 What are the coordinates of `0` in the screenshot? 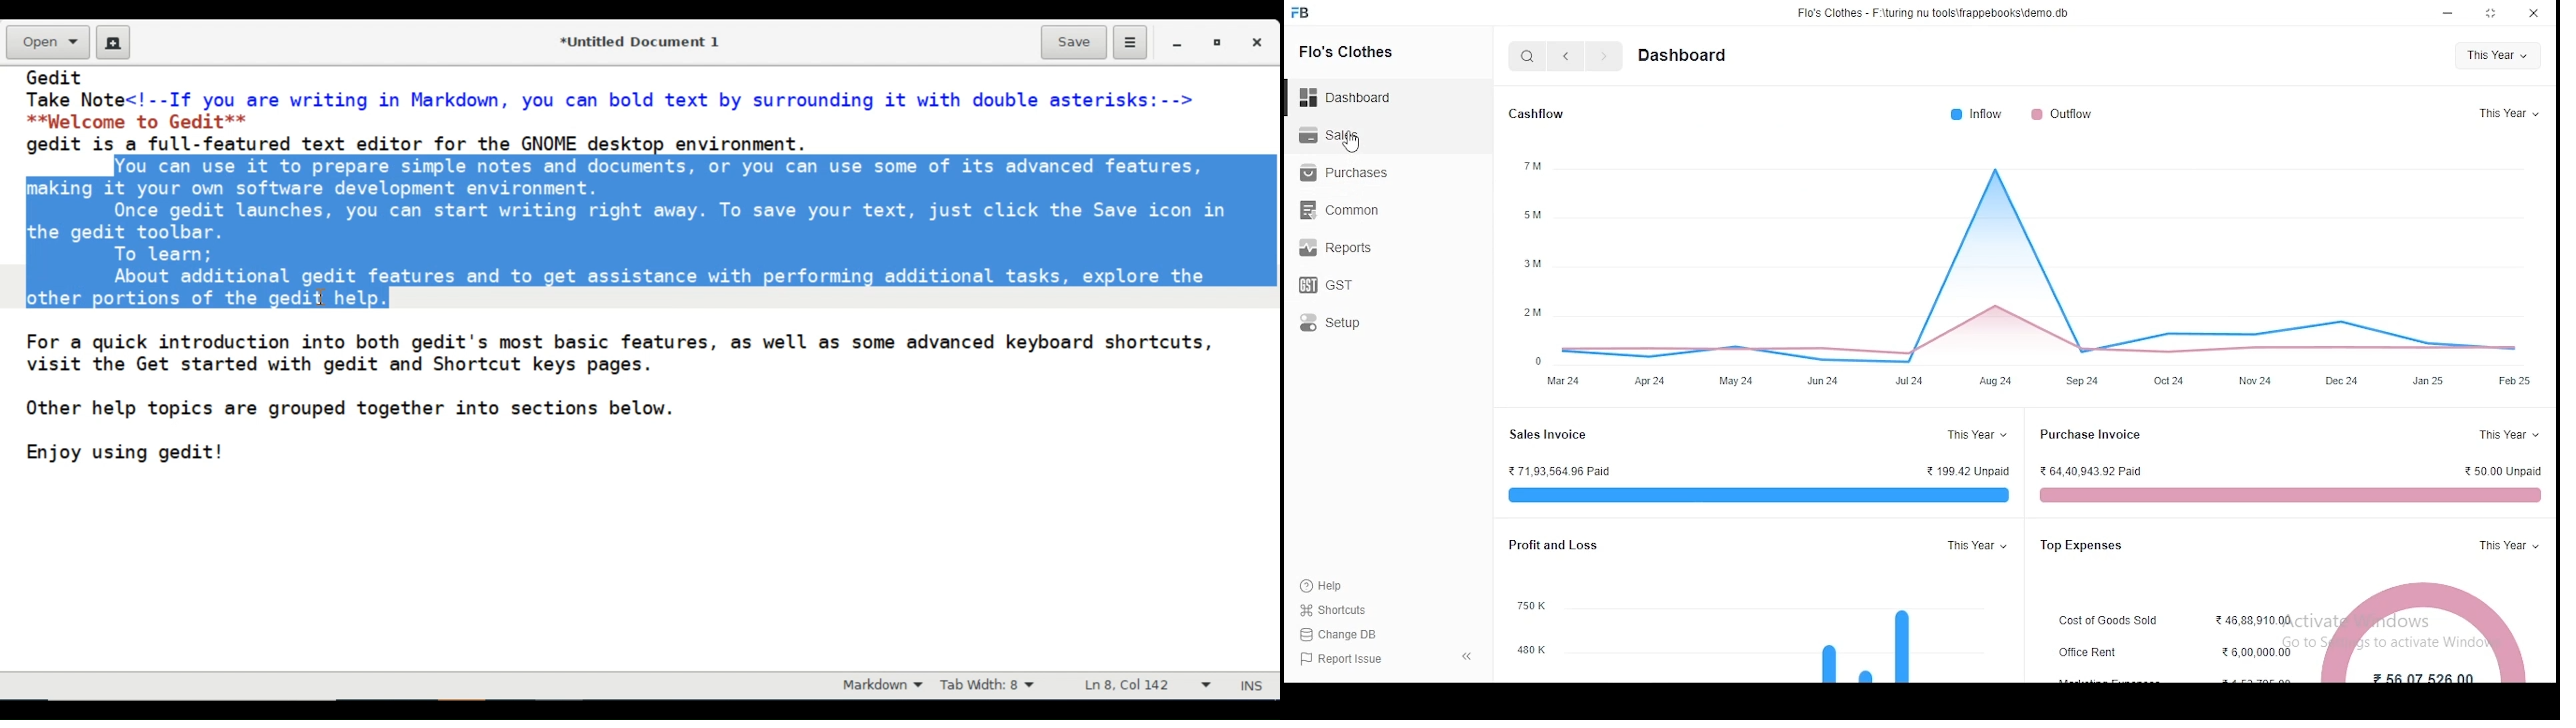 It's located at (1537, 361).